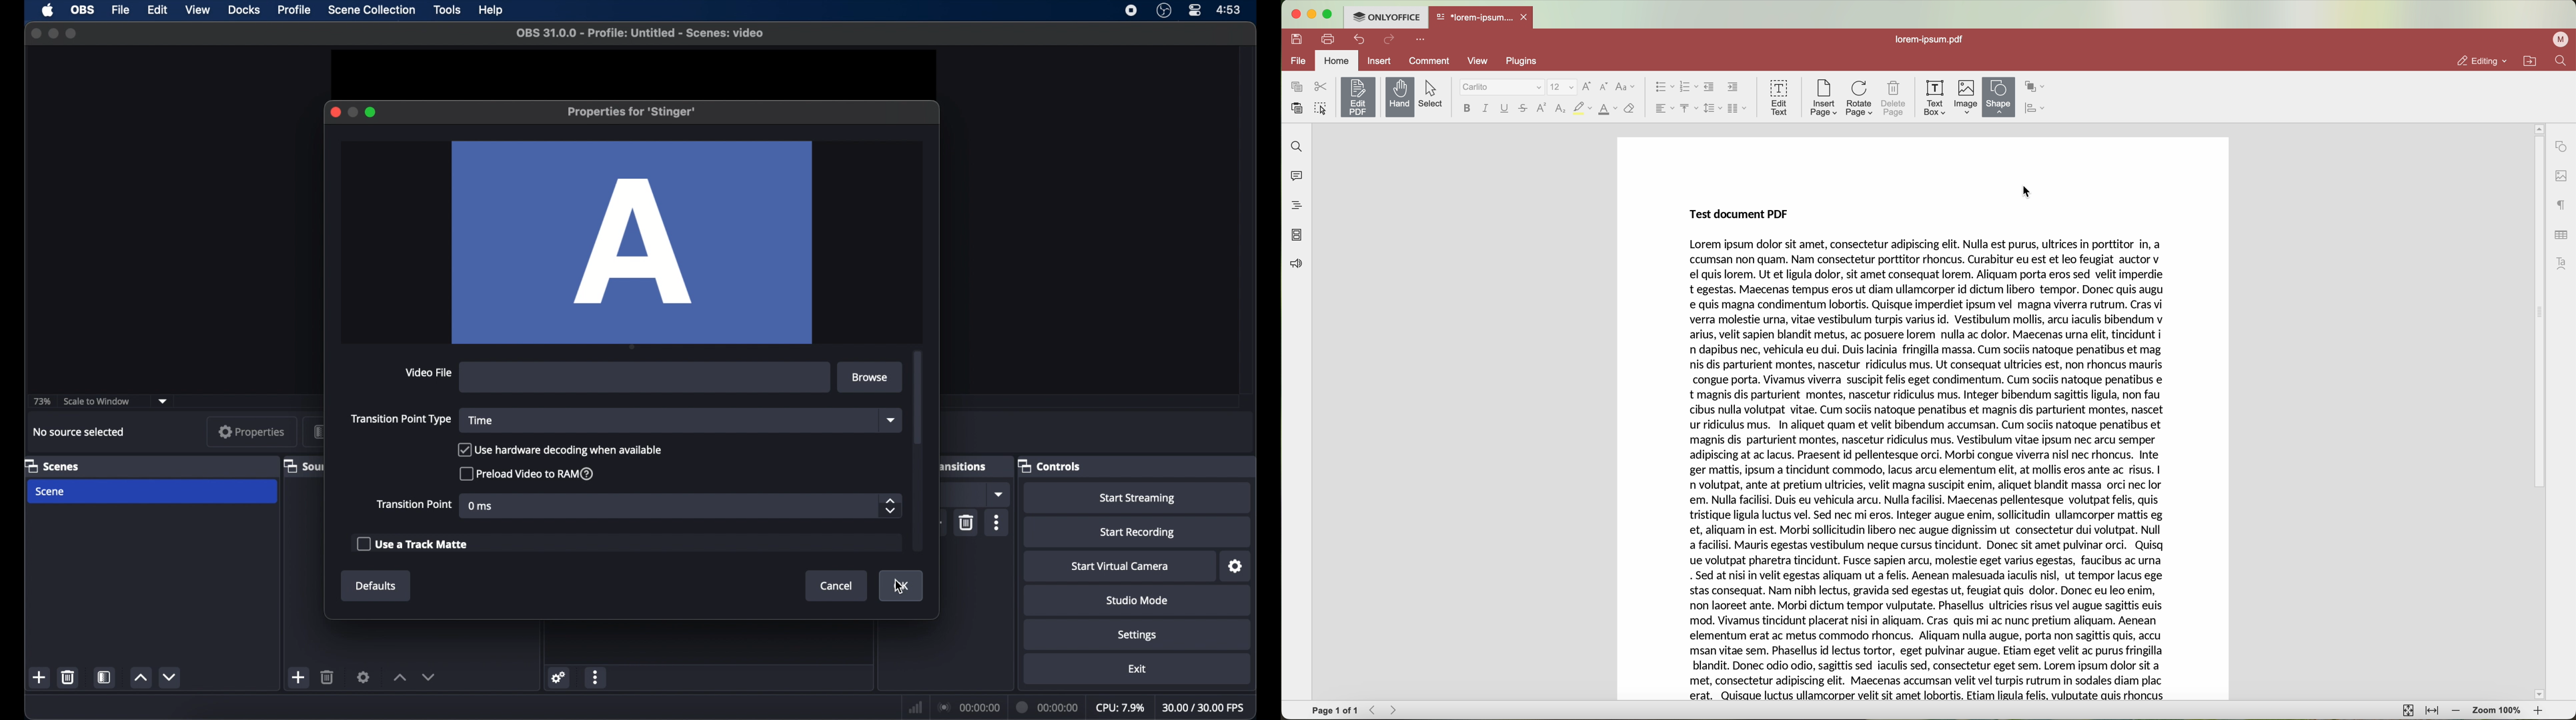 Image resolution: width=2576 pixels, height=728 pixels. What do you see at coordinates (352, 112) in the screenshot?
I see `minimize` at bounding box center [352, 112].